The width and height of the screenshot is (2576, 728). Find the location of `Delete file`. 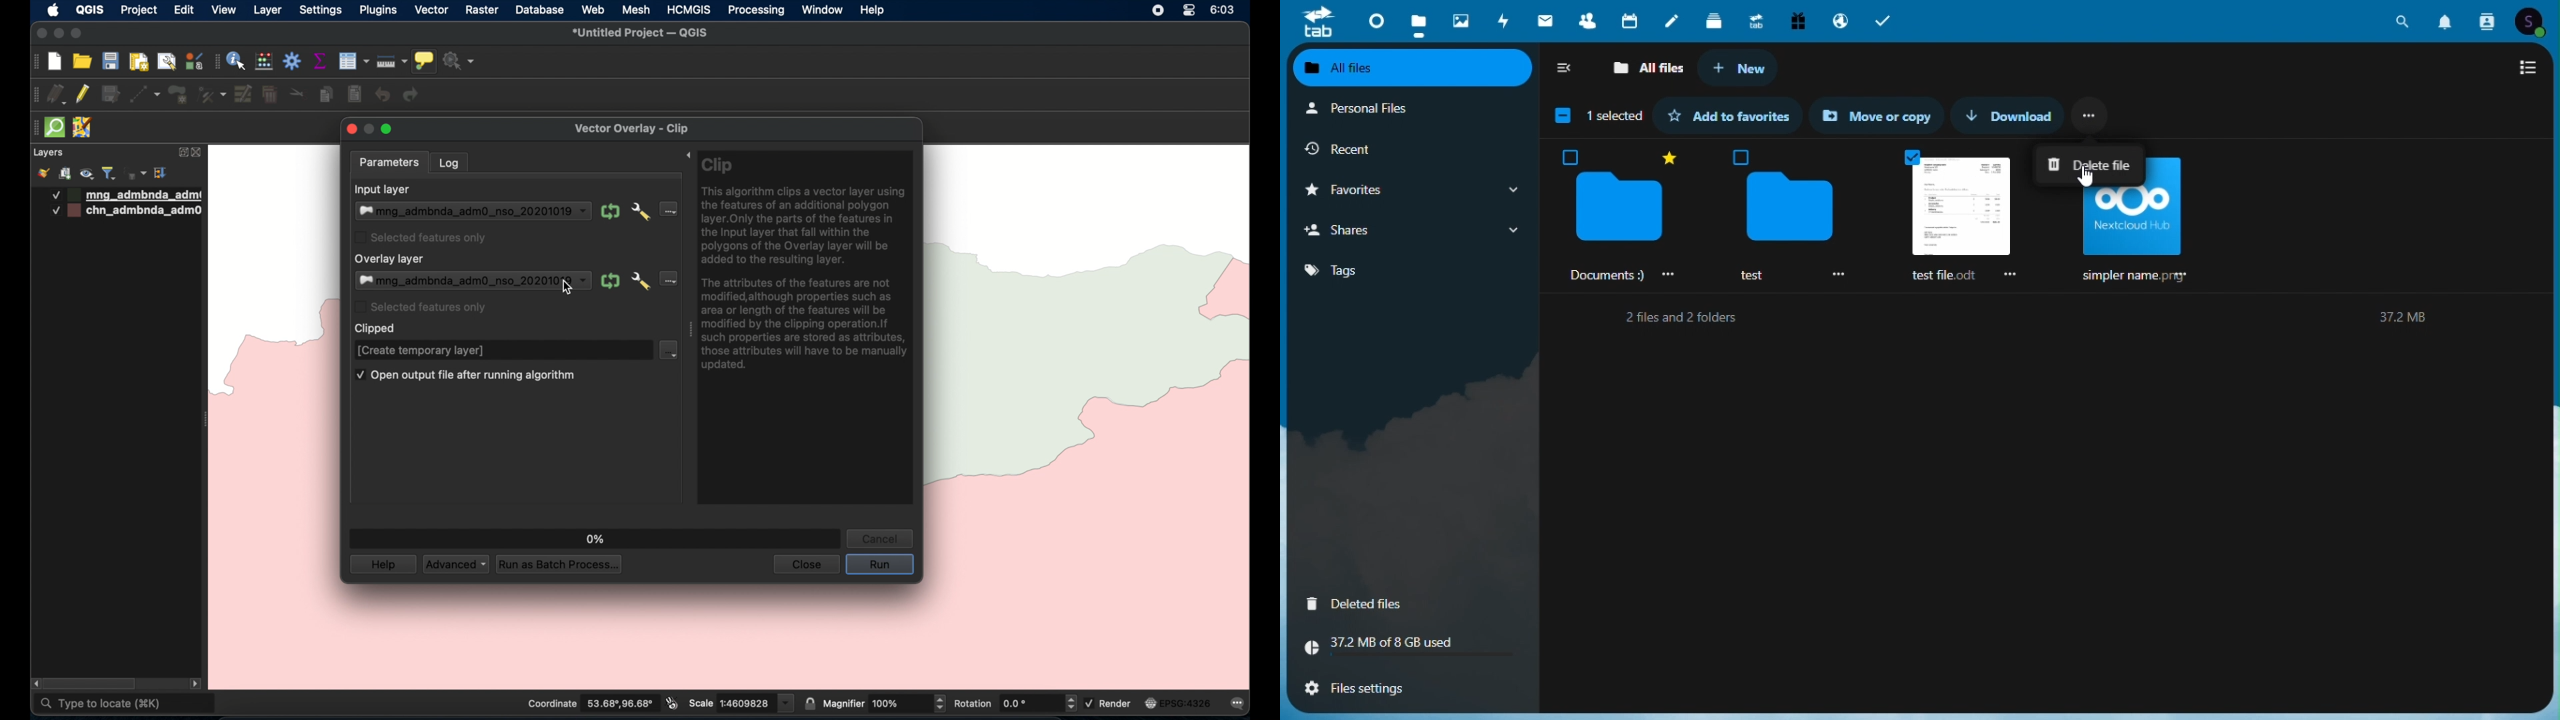

Delete file is located at coordinates (2091, 166).